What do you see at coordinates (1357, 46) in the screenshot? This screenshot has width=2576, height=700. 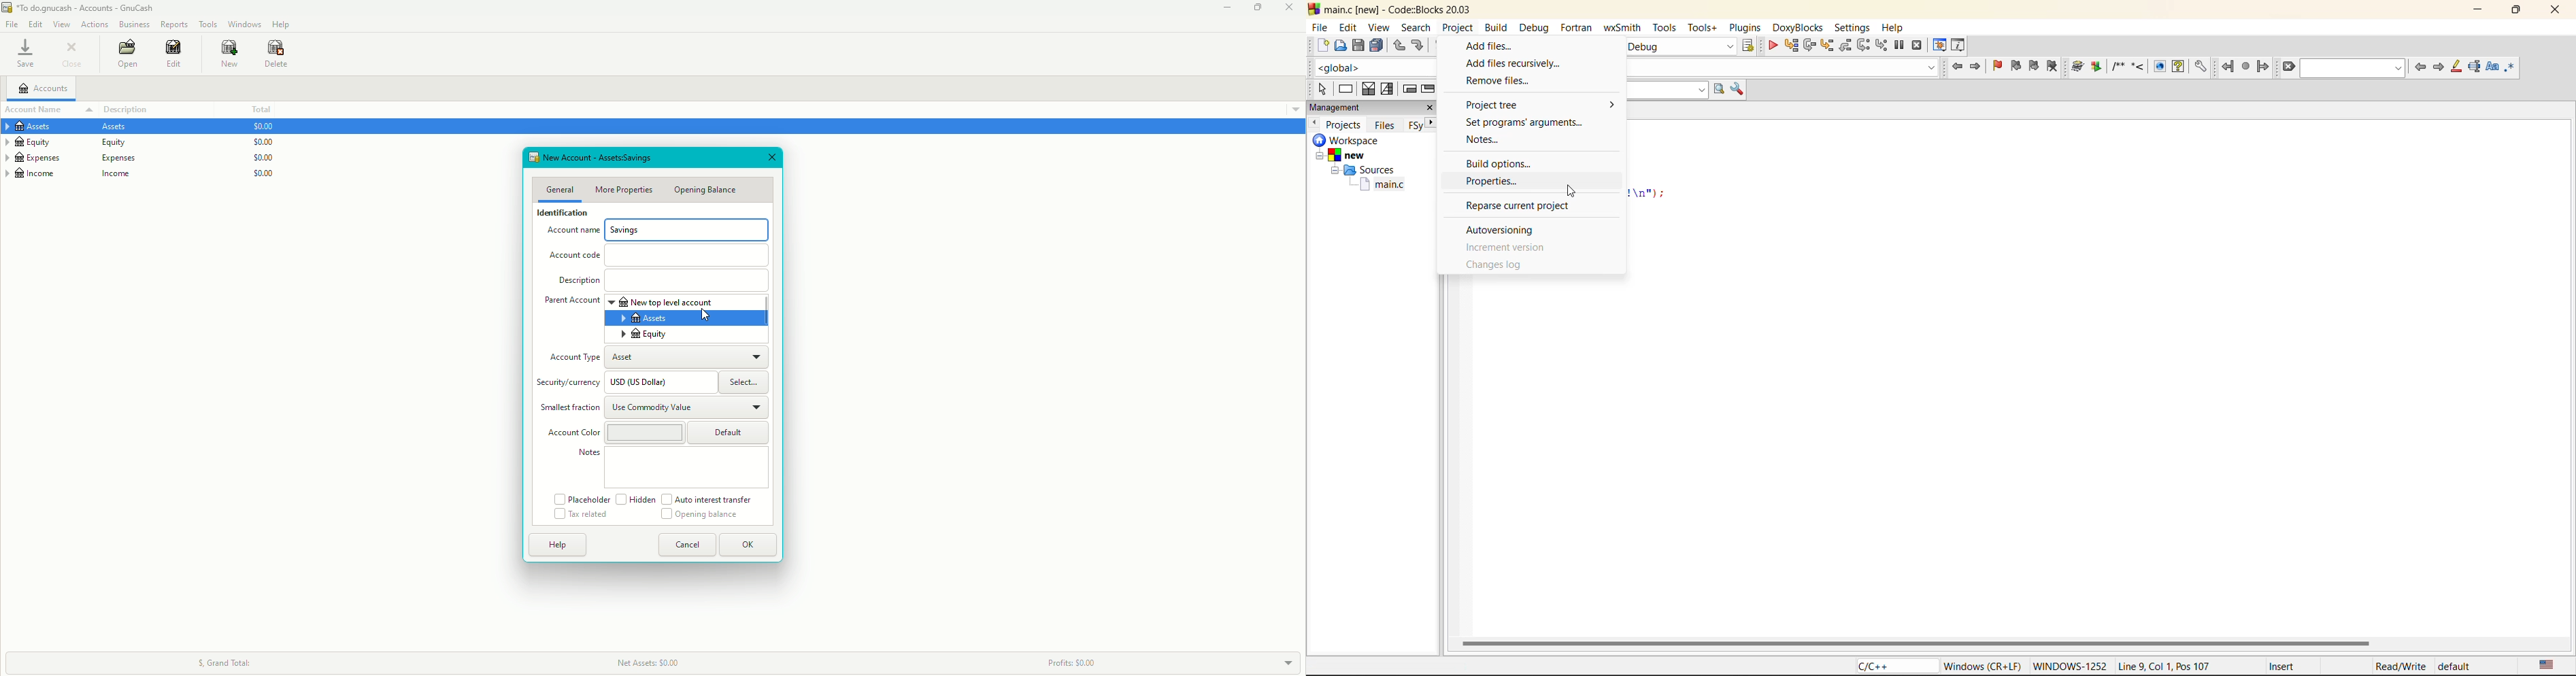 I see `save` at bounding box center [1357, 46].